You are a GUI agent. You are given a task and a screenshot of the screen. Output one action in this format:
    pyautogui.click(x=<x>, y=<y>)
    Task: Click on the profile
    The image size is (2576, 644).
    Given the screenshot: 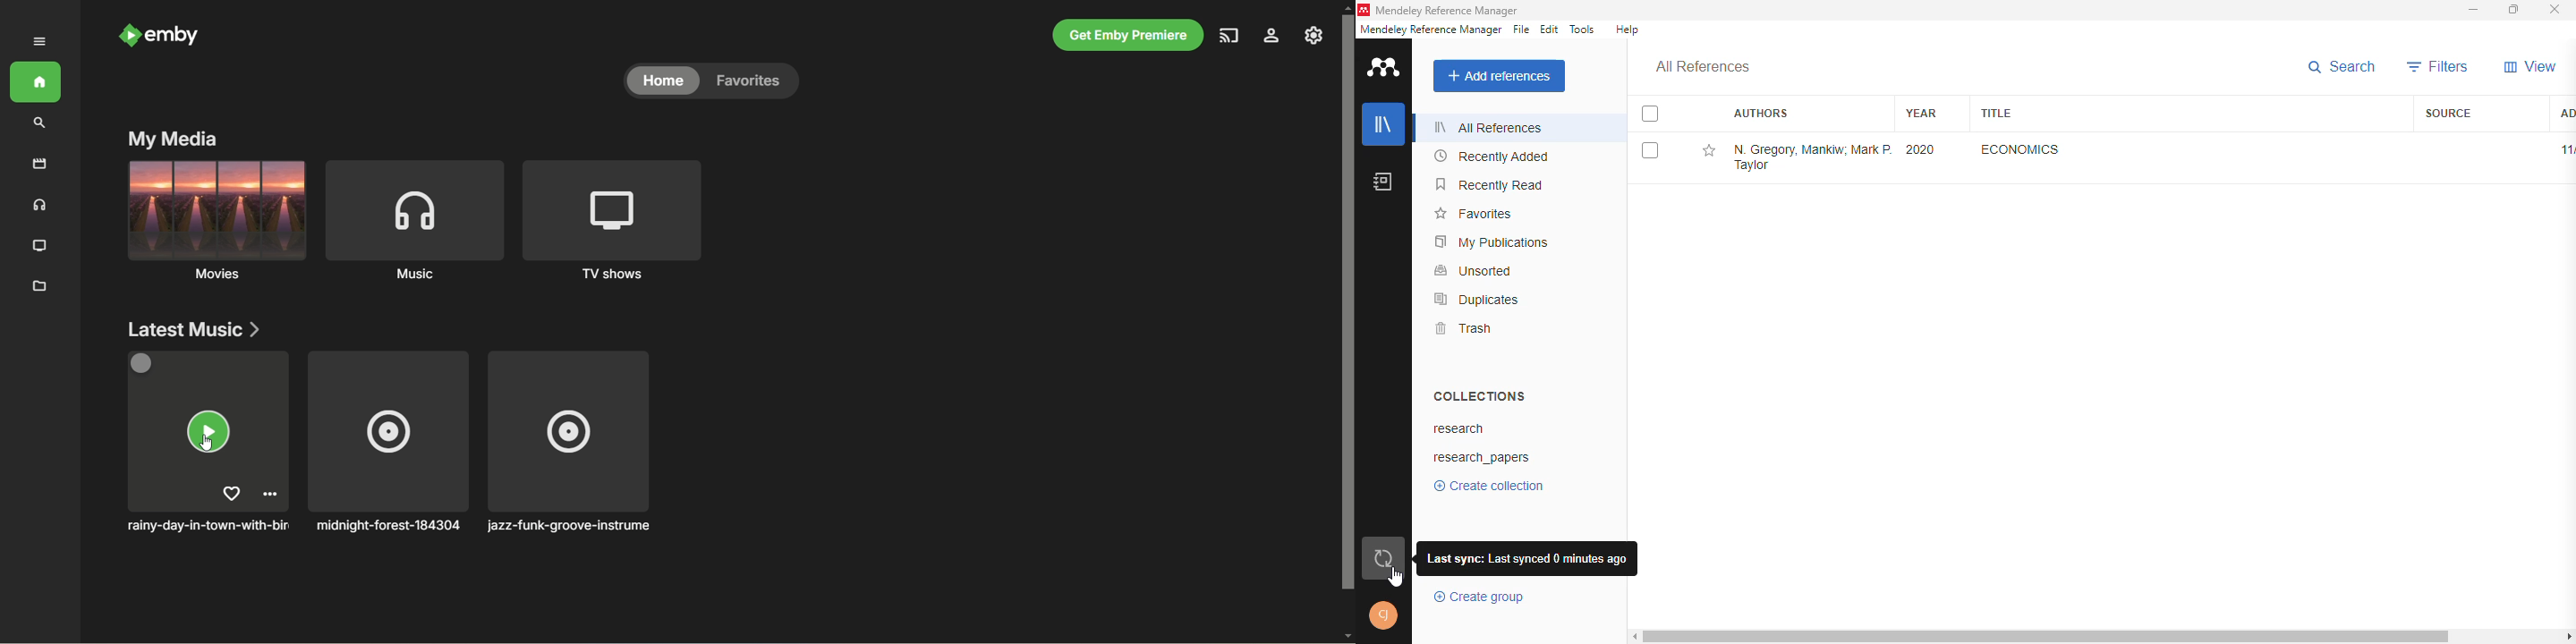 What is the action you would take?
    pyautogui.click(x=1384, y=616)
    